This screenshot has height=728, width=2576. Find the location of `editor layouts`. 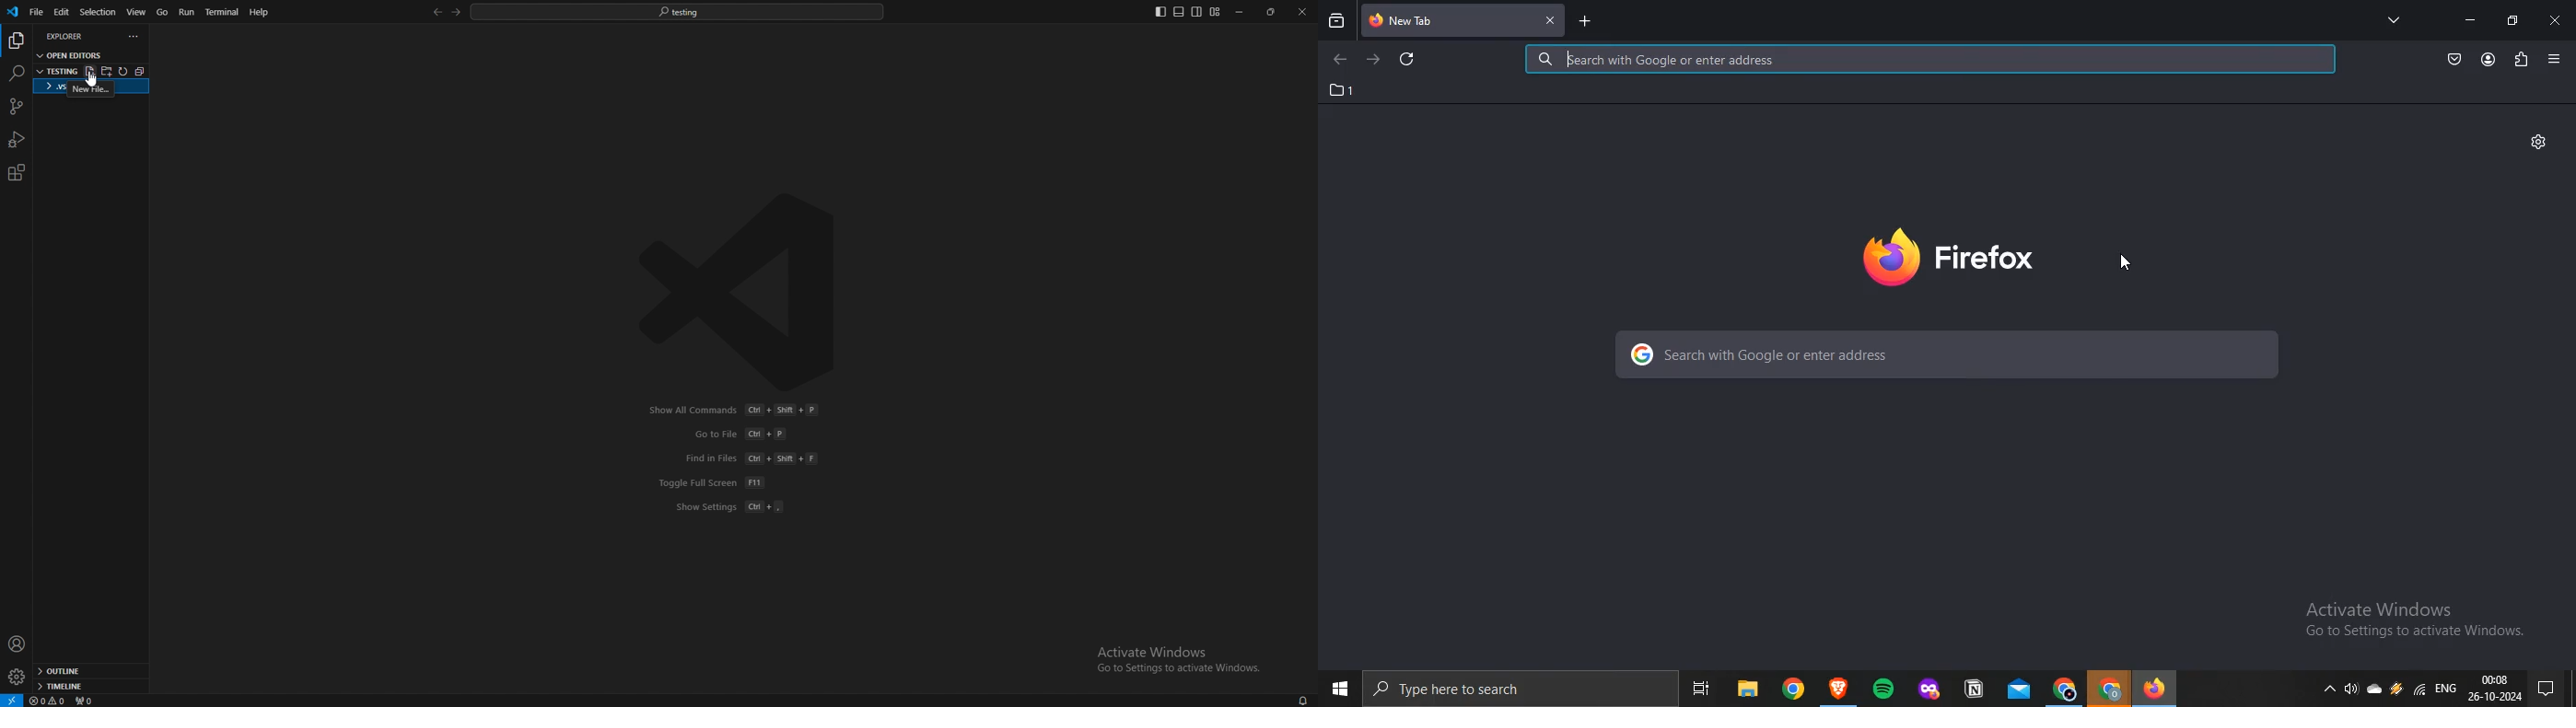

editor layouts is located at coordinates (1187, 12).